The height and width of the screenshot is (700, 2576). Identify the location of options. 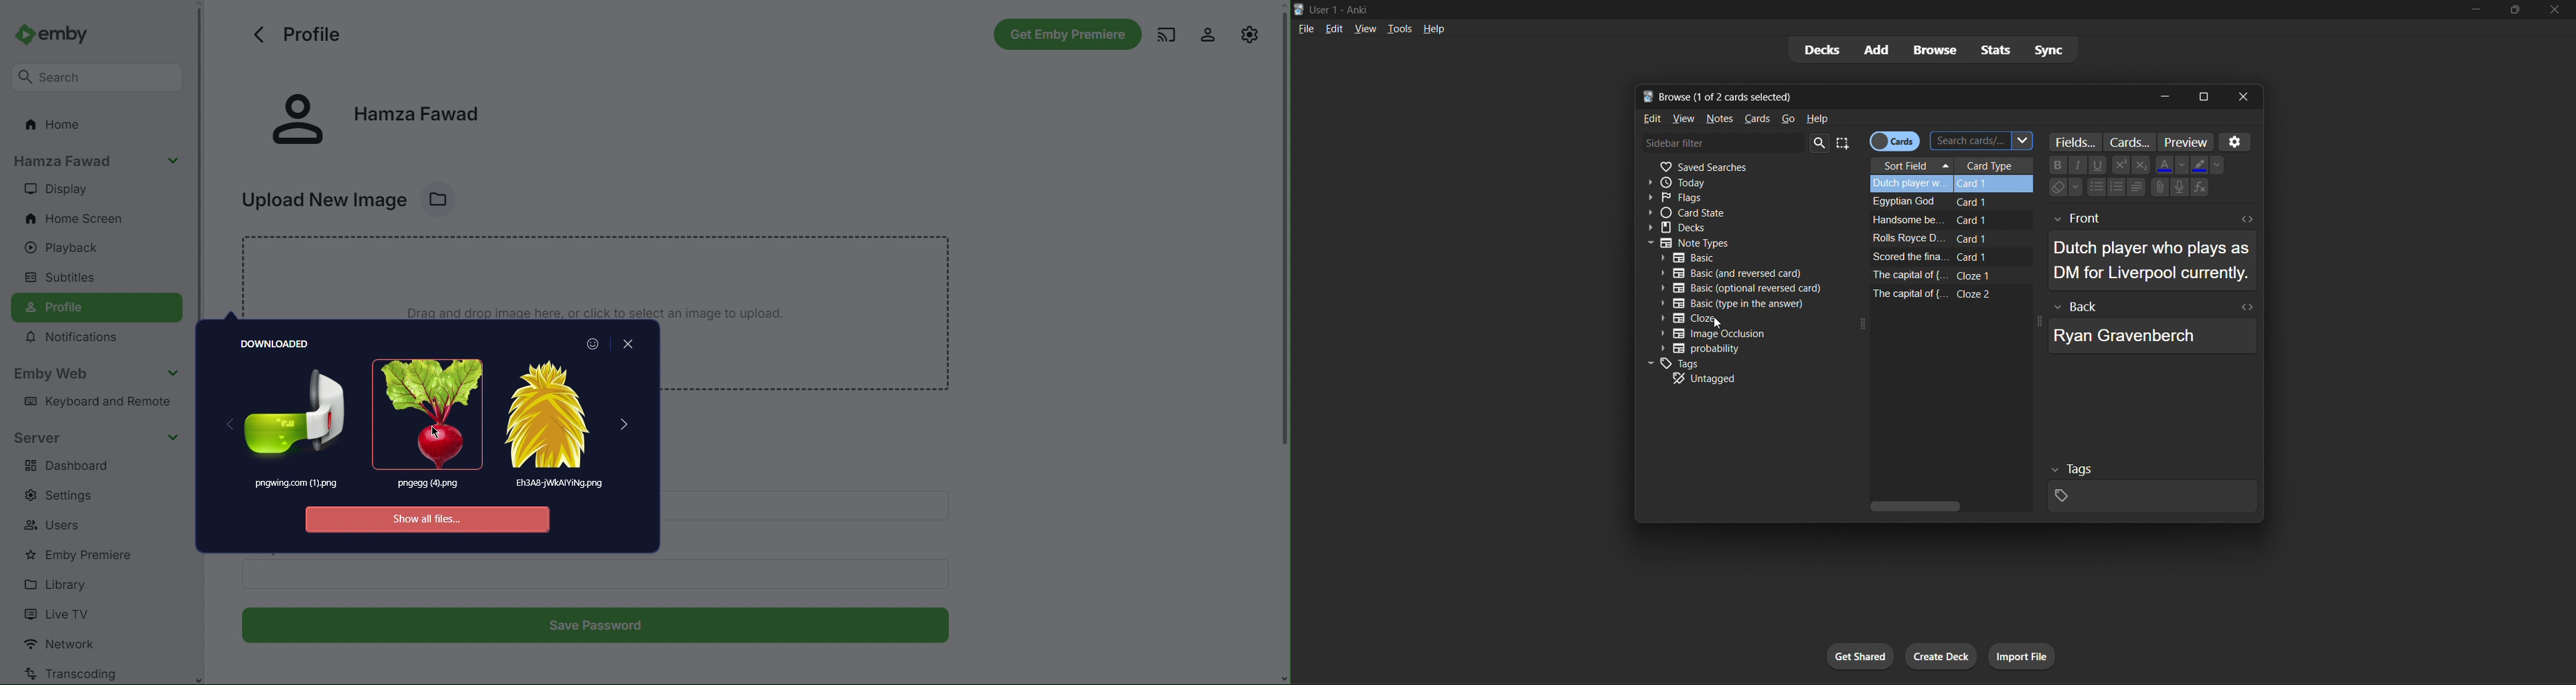
(2238, 141).